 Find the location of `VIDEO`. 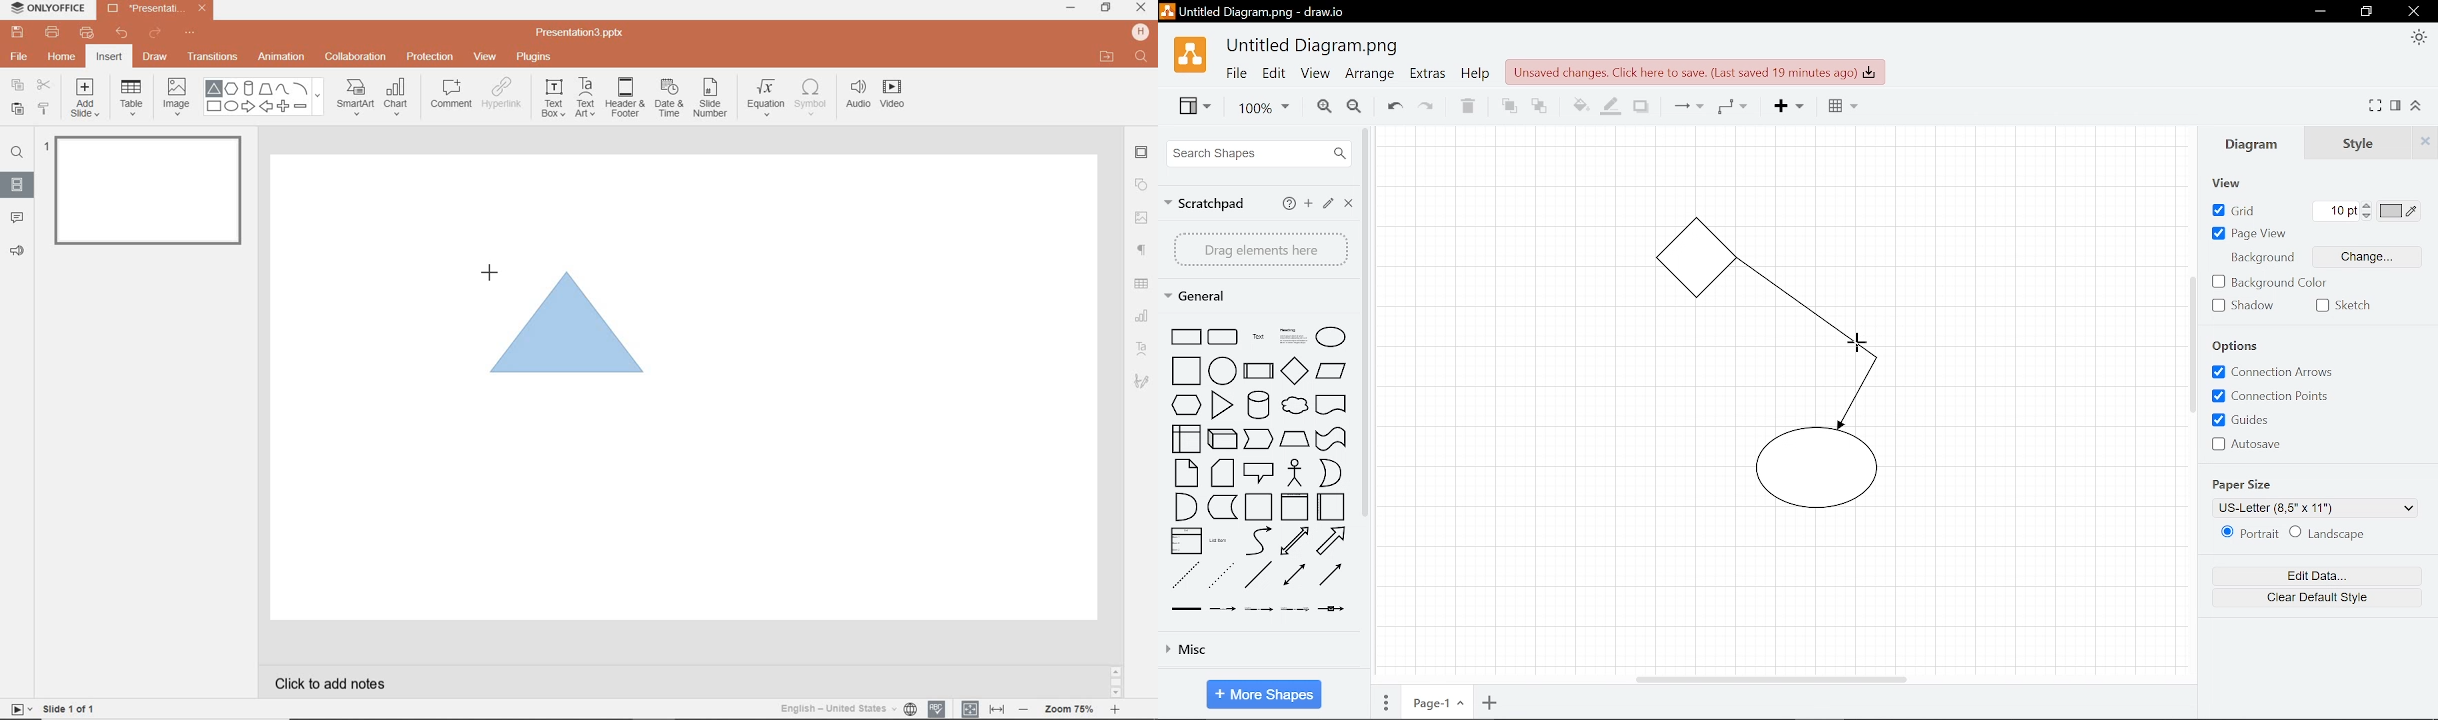

VIDEO is located at coordinates (897, 97).